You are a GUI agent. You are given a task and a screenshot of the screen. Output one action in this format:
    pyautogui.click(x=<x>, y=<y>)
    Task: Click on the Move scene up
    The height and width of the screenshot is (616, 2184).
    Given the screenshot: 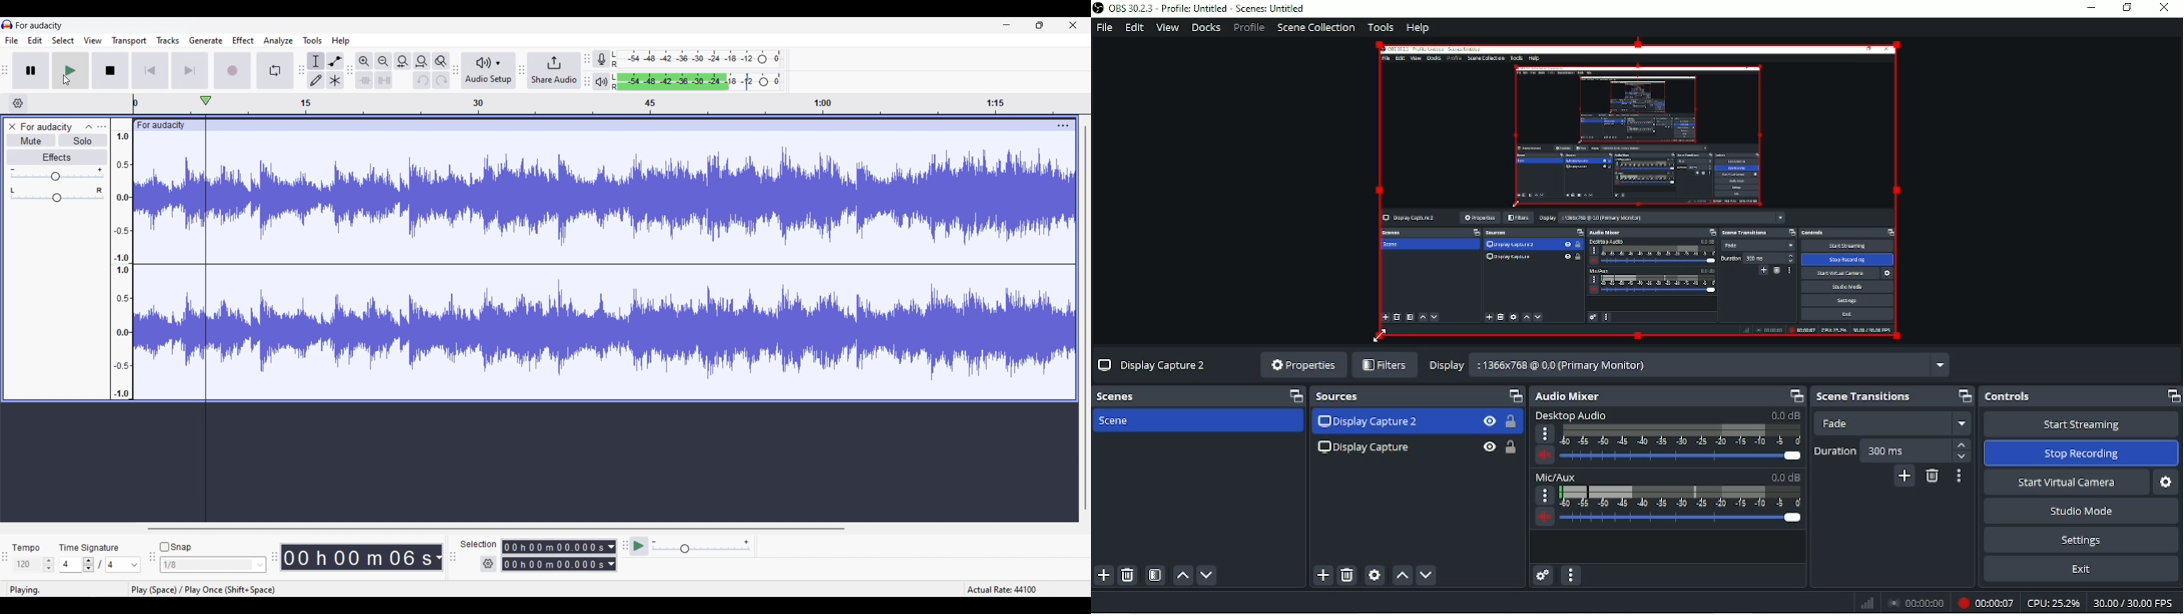 What is the action you would take?
    pyautogui.click(x=1183, y=575)
    